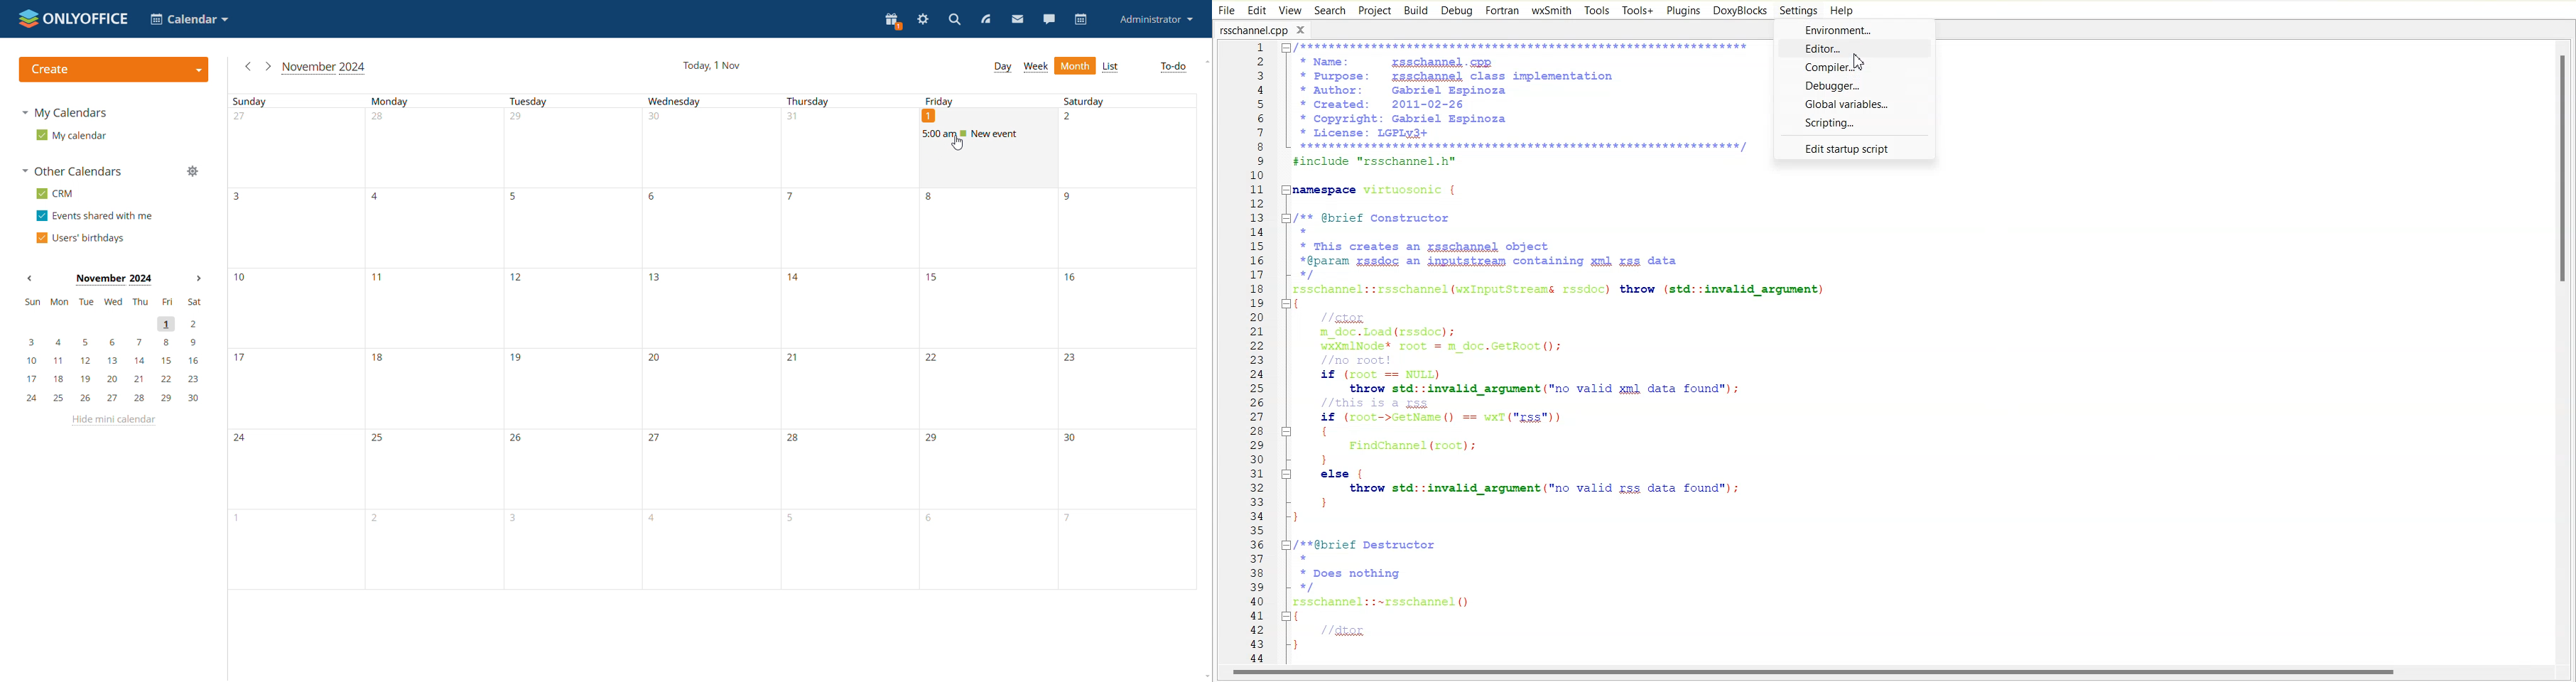  Describe the element at coordinates (945, 100) in the screenshot. I see `Friday` at that location.